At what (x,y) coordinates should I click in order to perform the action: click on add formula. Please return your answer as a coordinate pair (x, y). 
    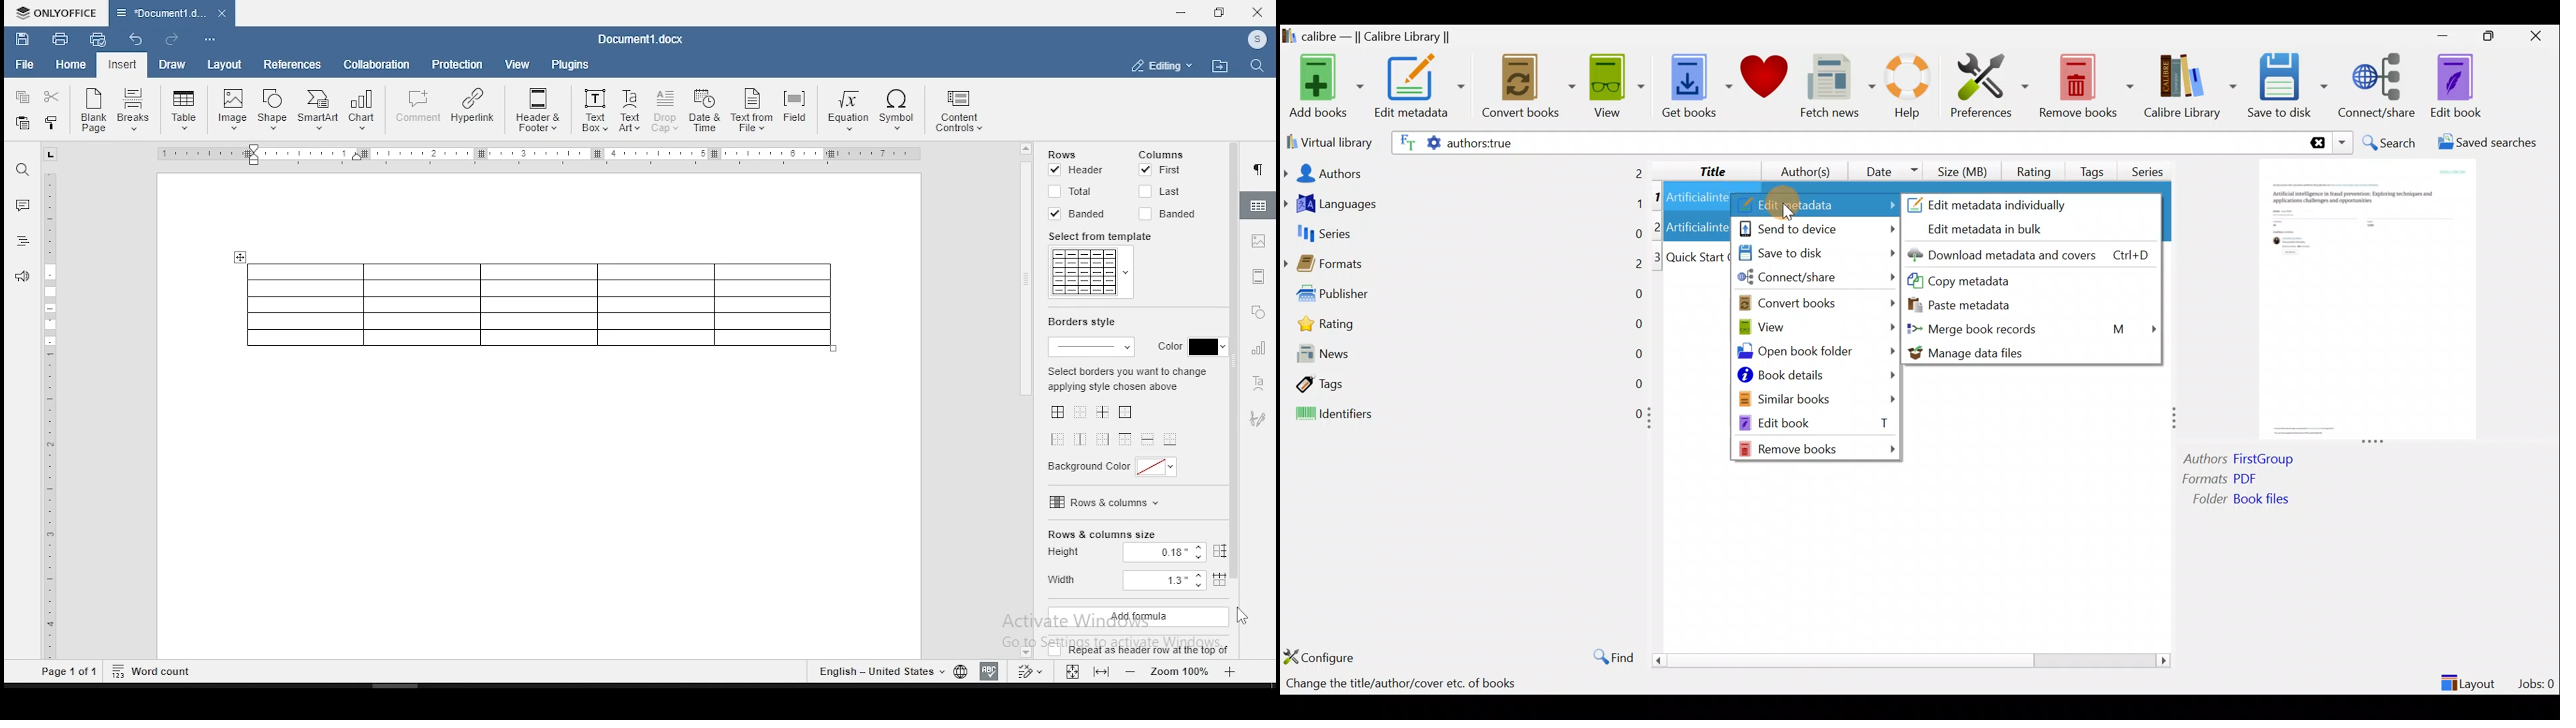
    Looking at the image, I should click on (1137, 617).